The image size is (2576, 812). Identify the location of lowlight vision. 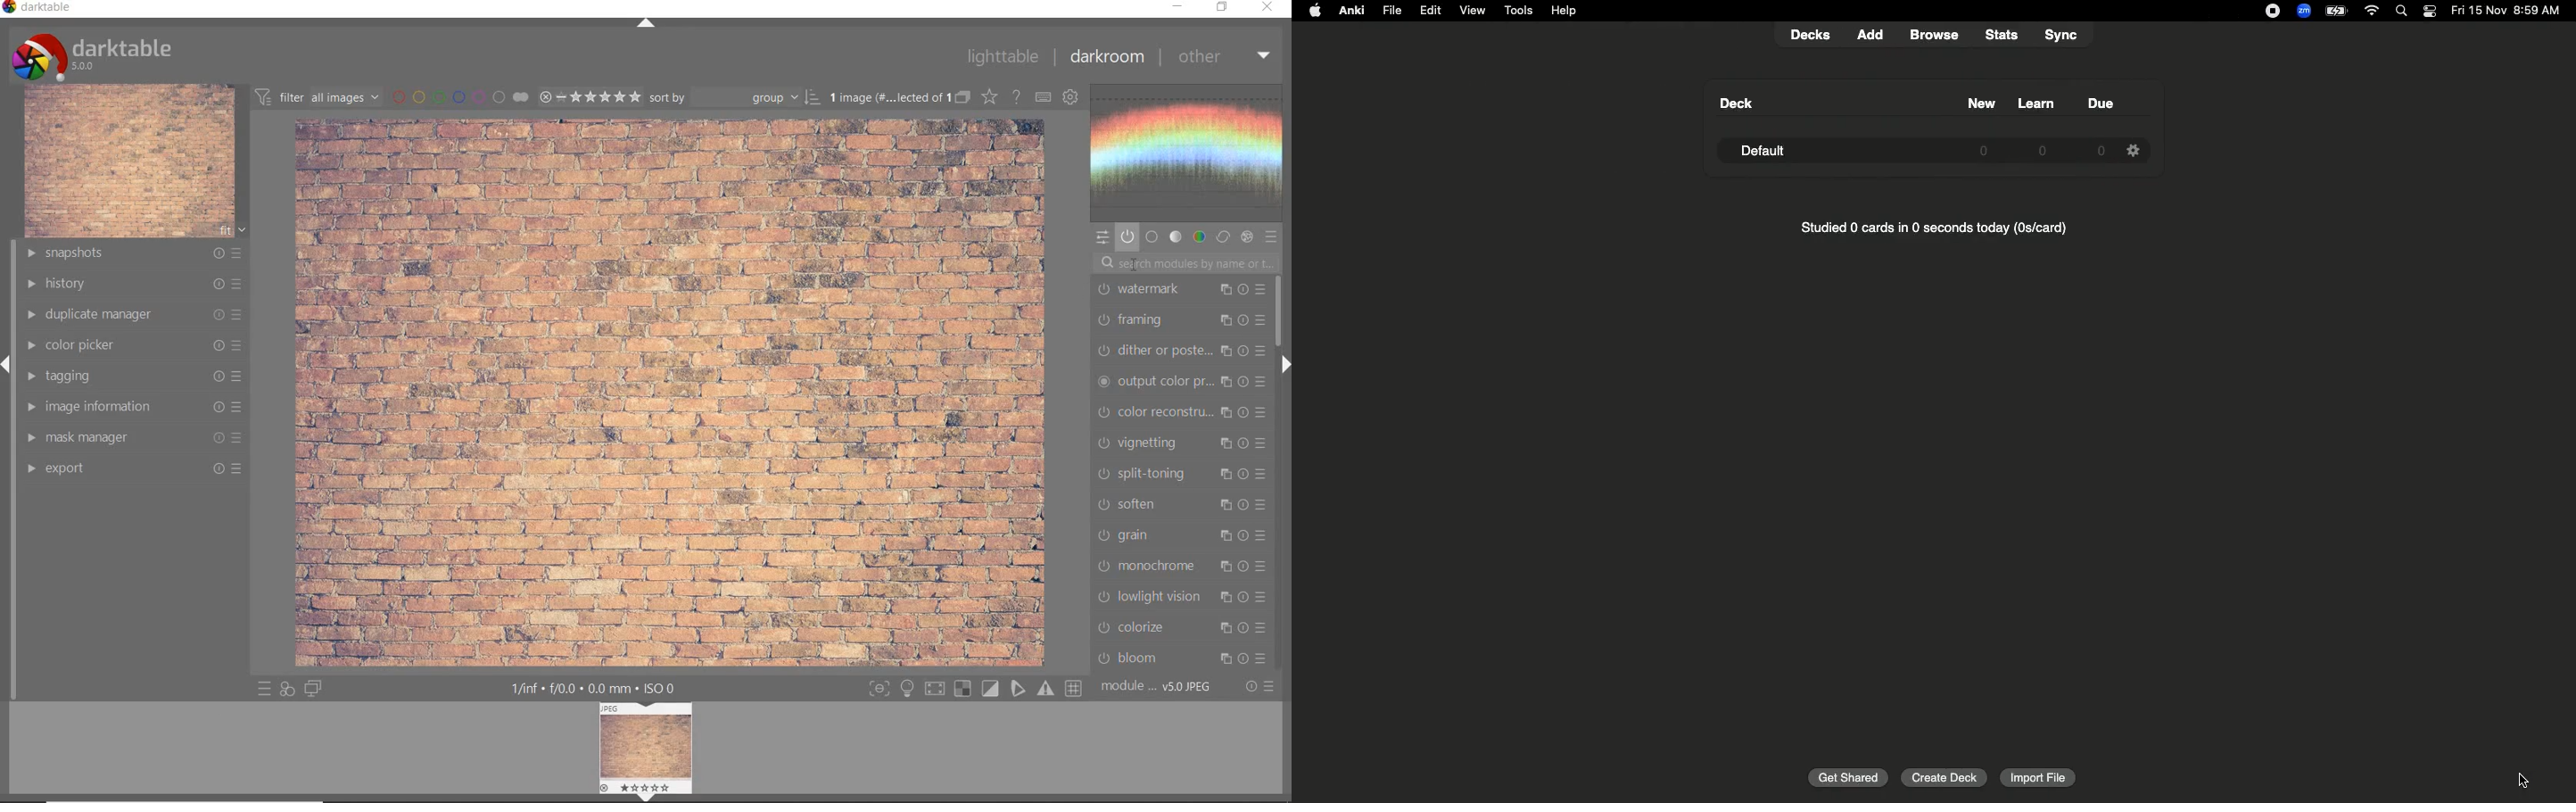
(1182, 599).